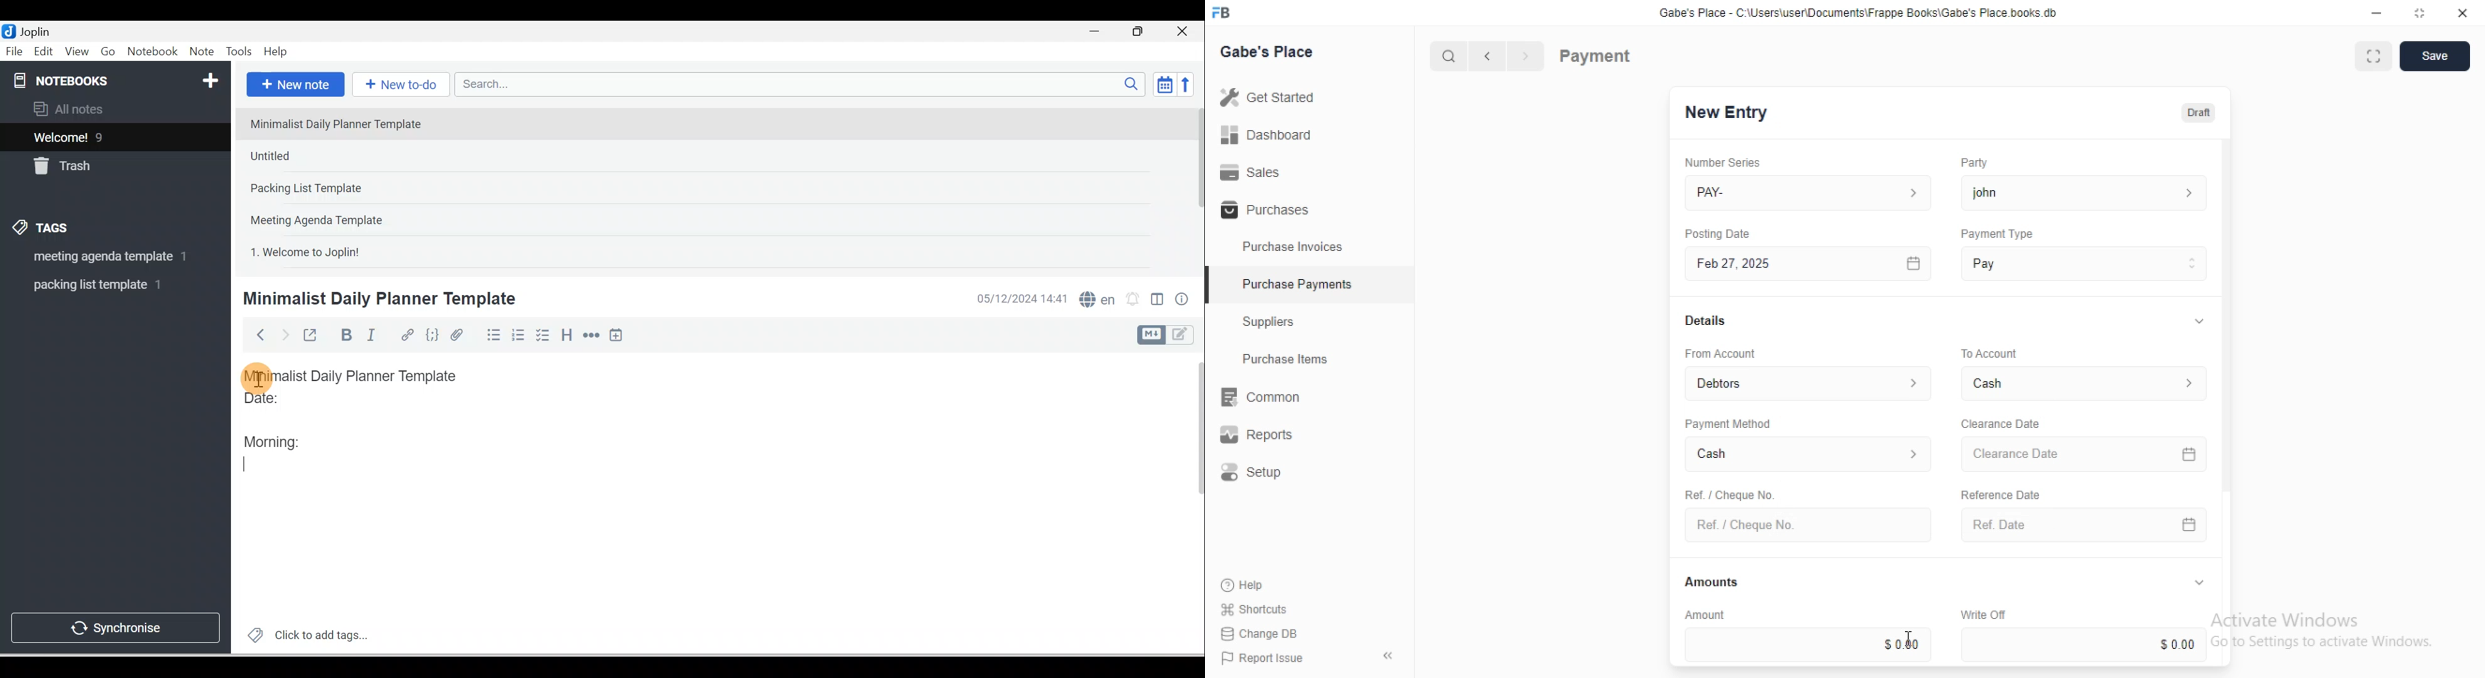 The height and width of the screenshot is (700, 2492). Describe the element at coordinates (239, 51) in the screenshot. I see `Tools` at that location.